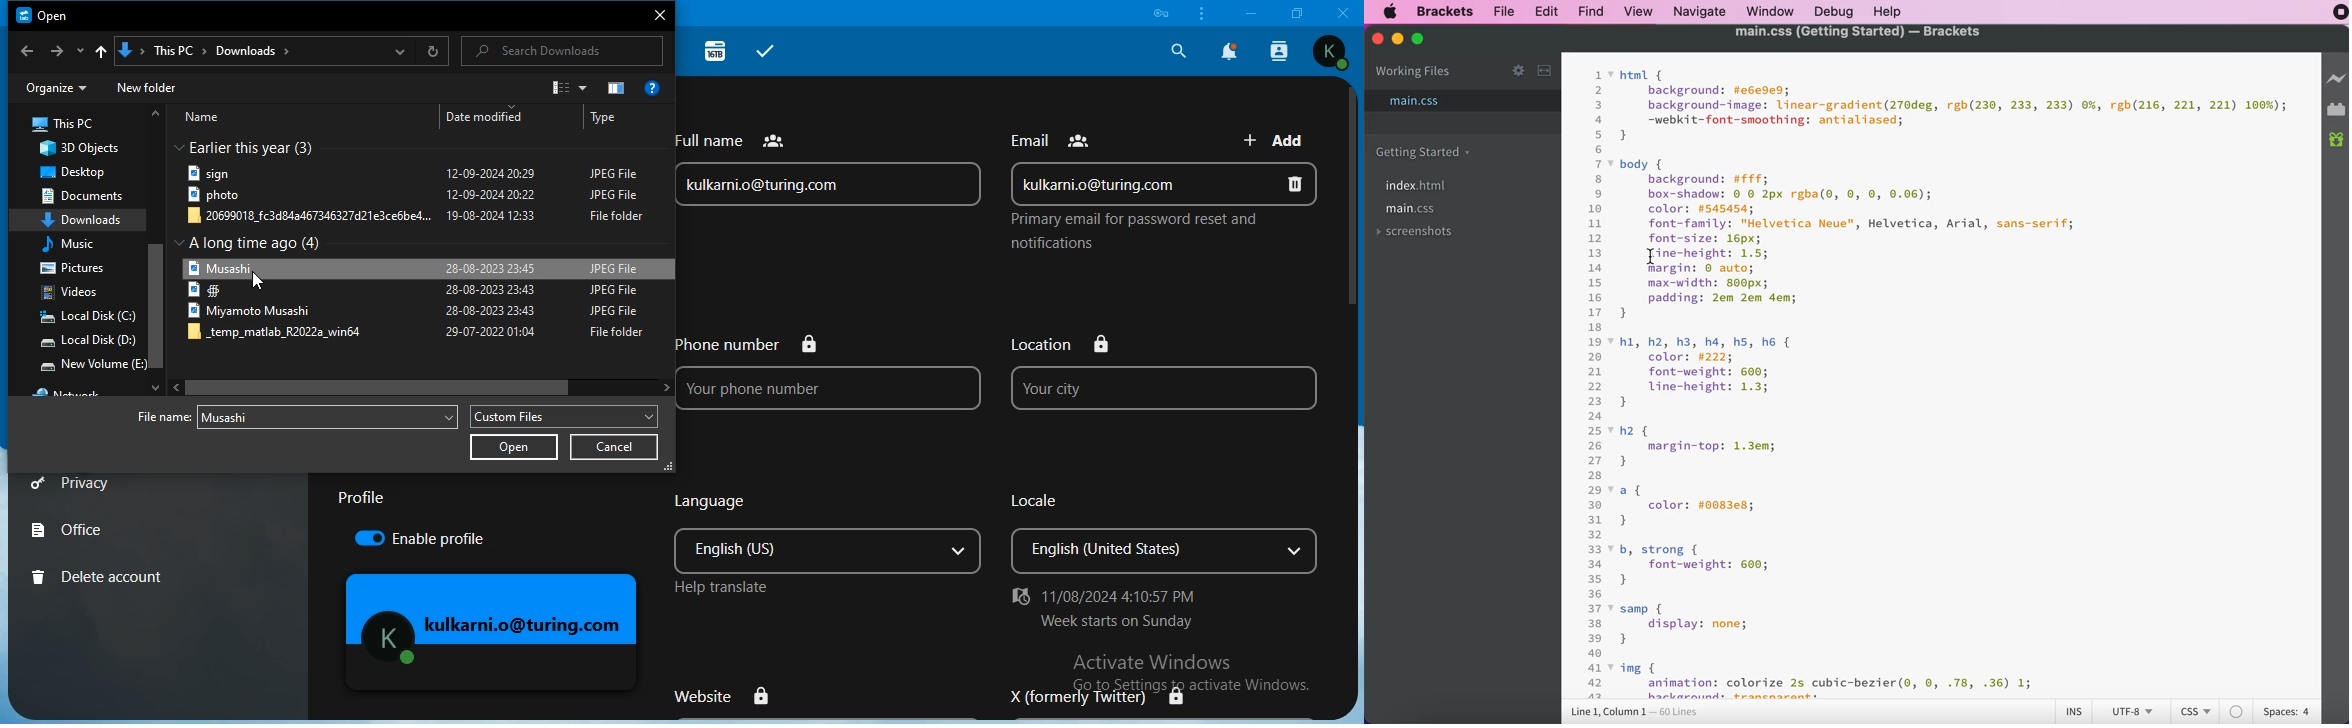  I want to click on 27, so click(1595, 460).